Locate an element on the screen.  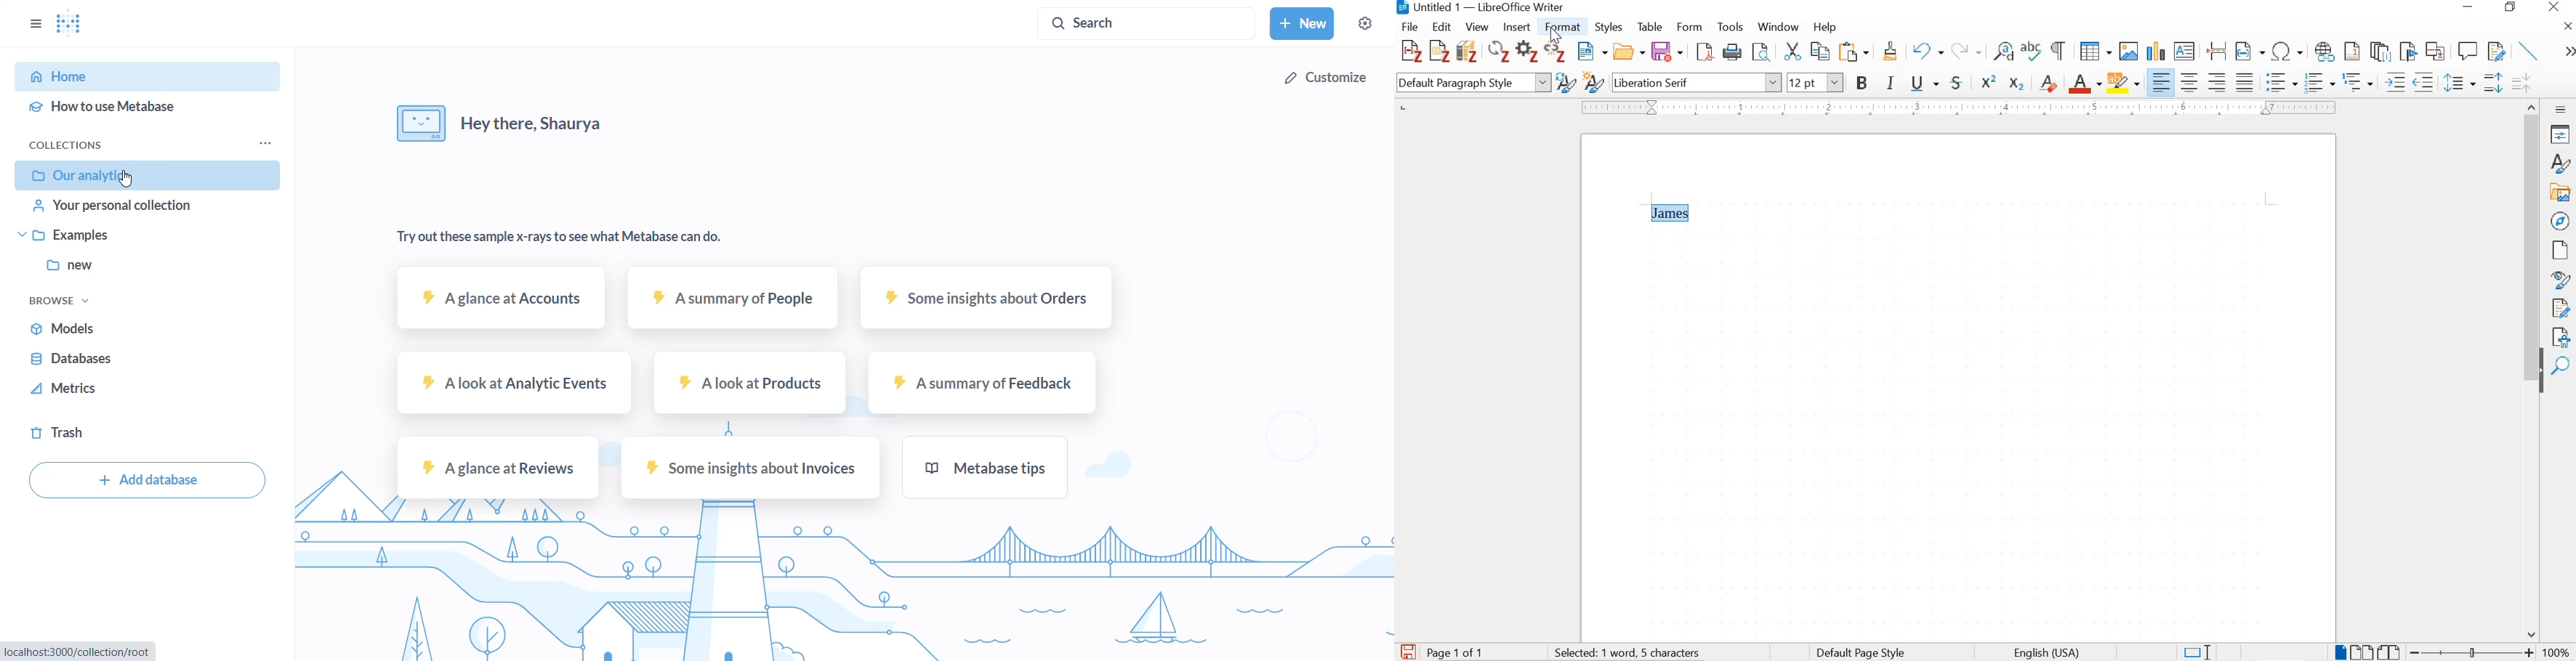
new is located at coordinates (1593, 52).